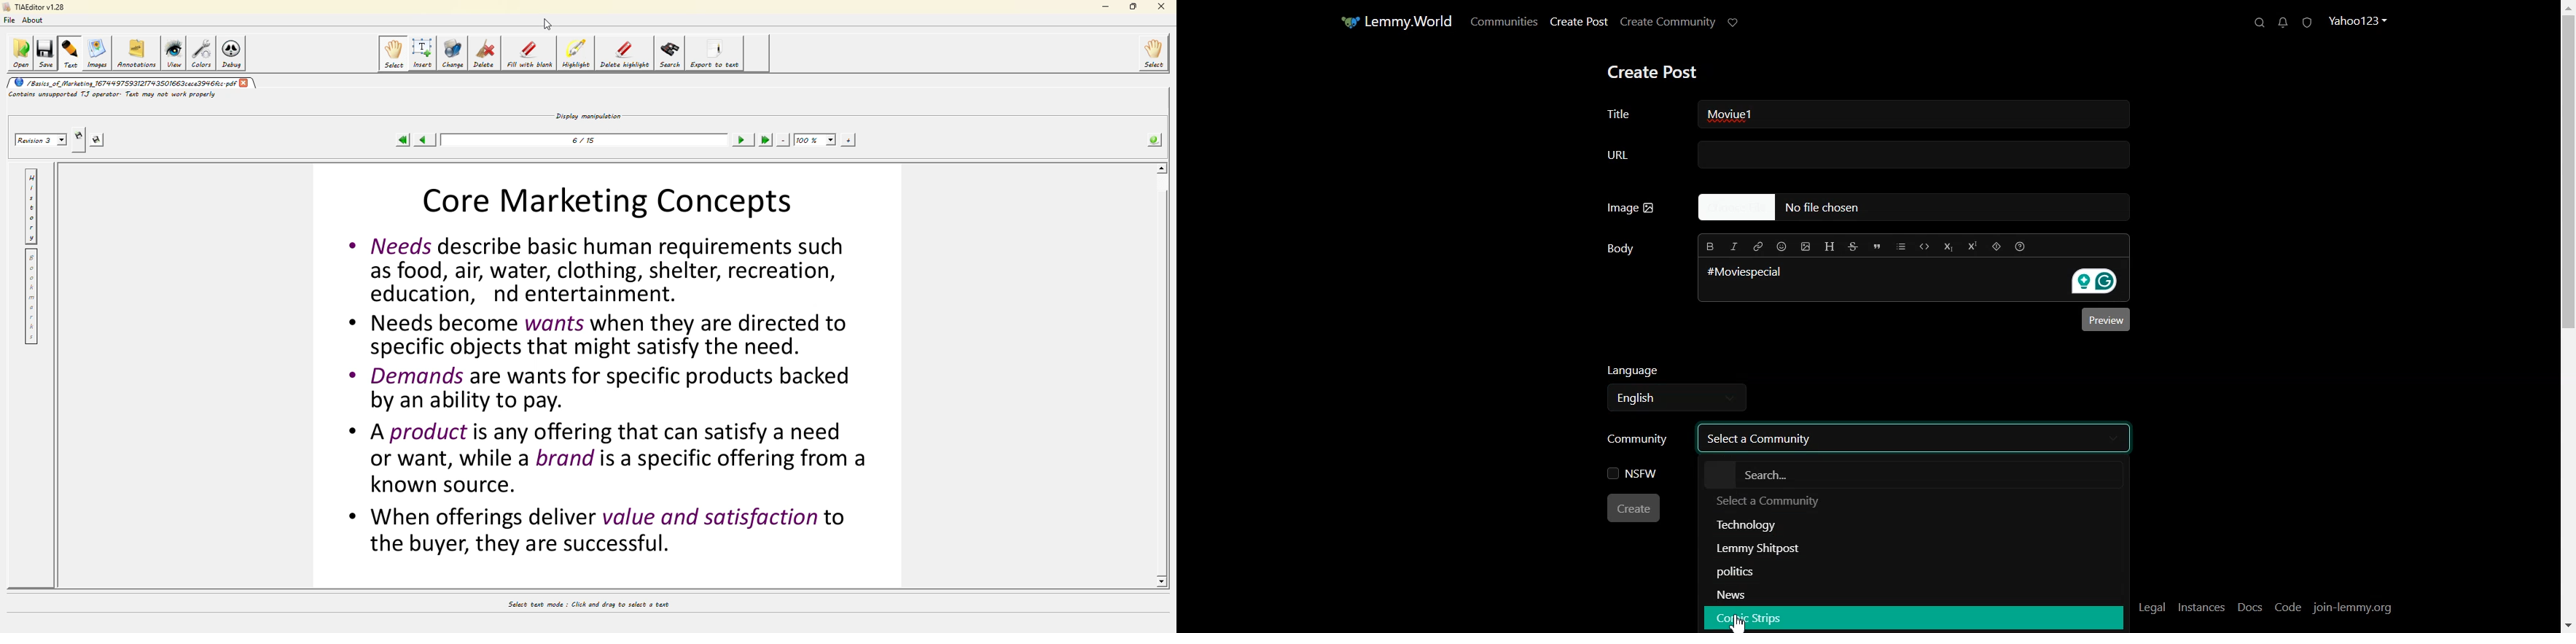 Image resolution: width=2576 pixels, height=644 pixels. Describe the element at coordinates (2290, 607) in the screenshot. I see `Code` at that location.